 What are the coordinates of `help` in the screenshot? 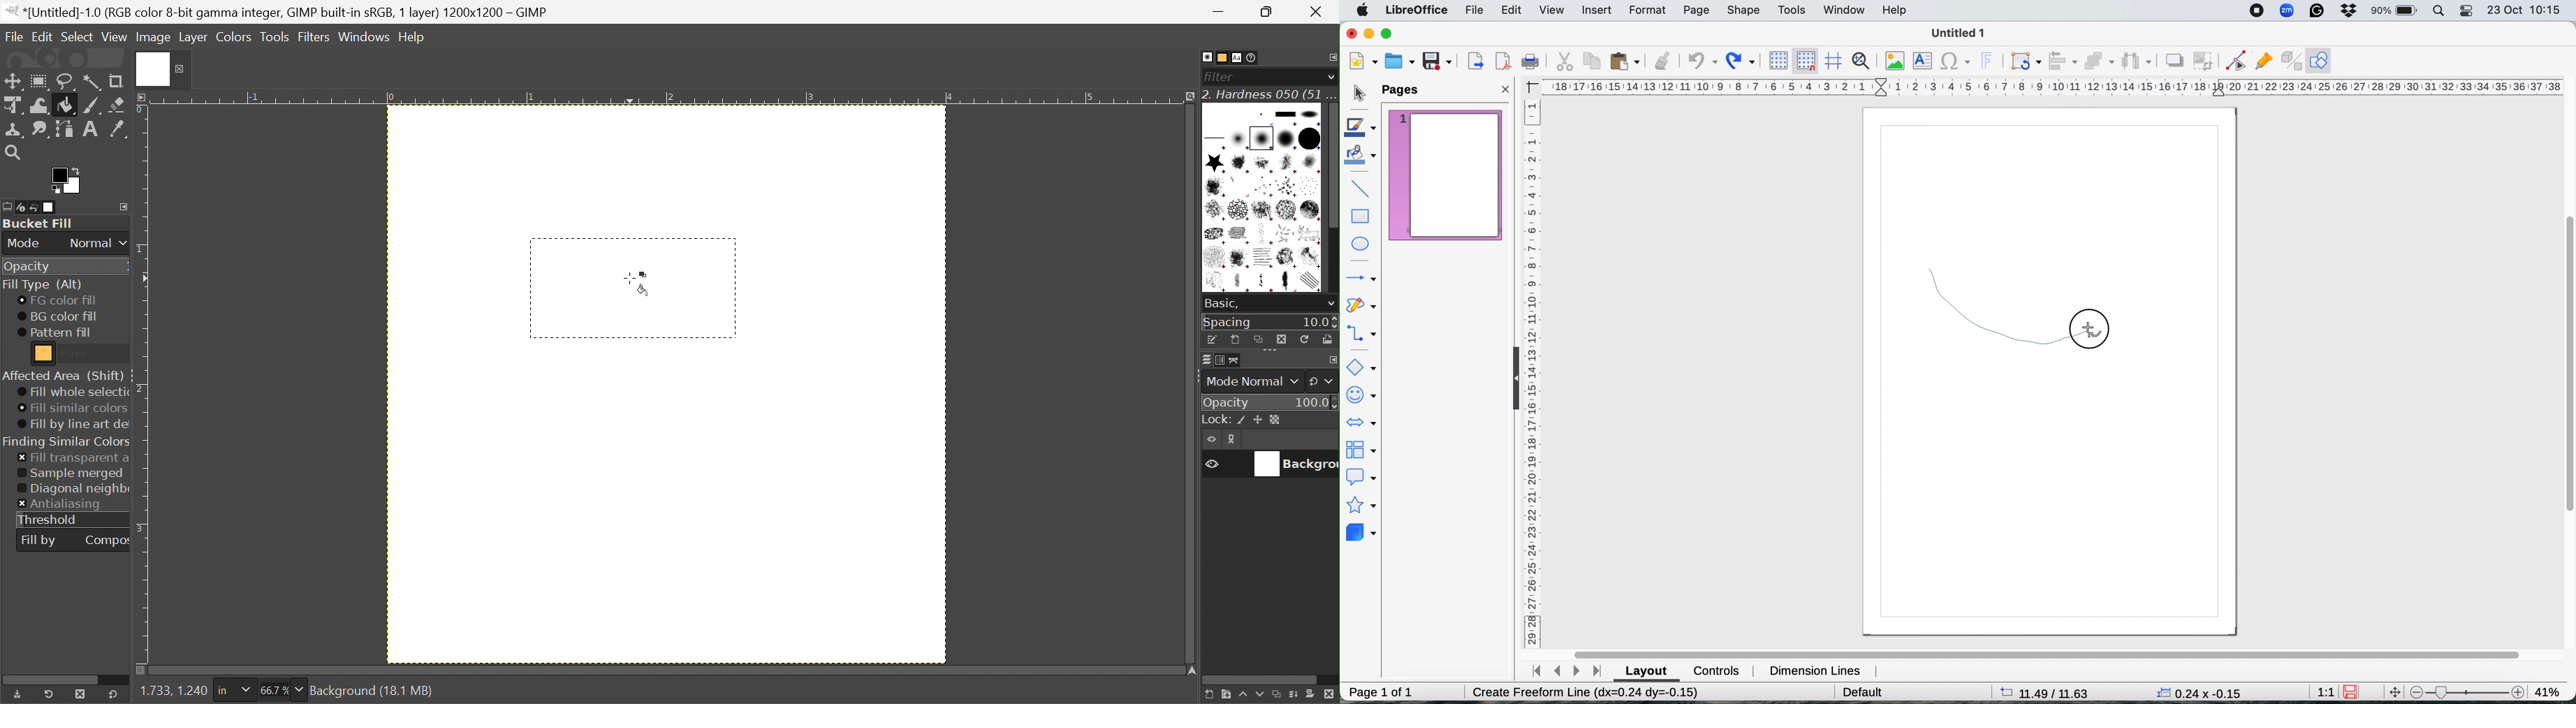 It's located at (1898, 11).